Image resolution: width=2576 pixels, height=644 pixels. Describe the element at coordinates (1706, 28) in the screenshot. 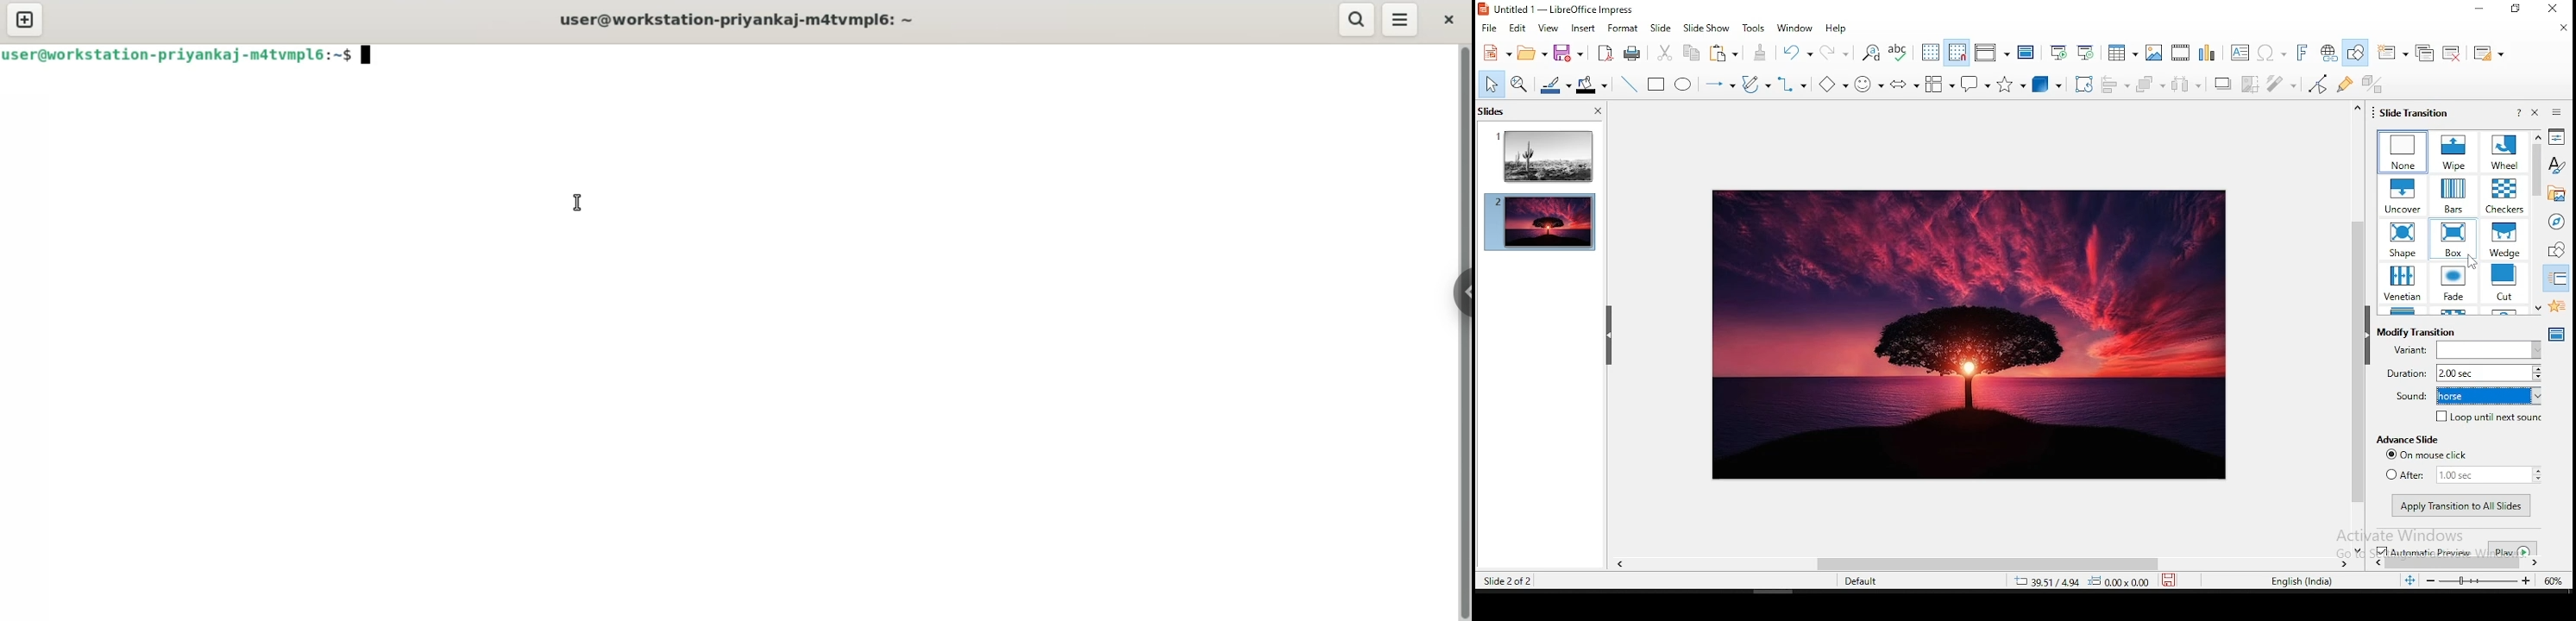

I see `slide show` at that location.